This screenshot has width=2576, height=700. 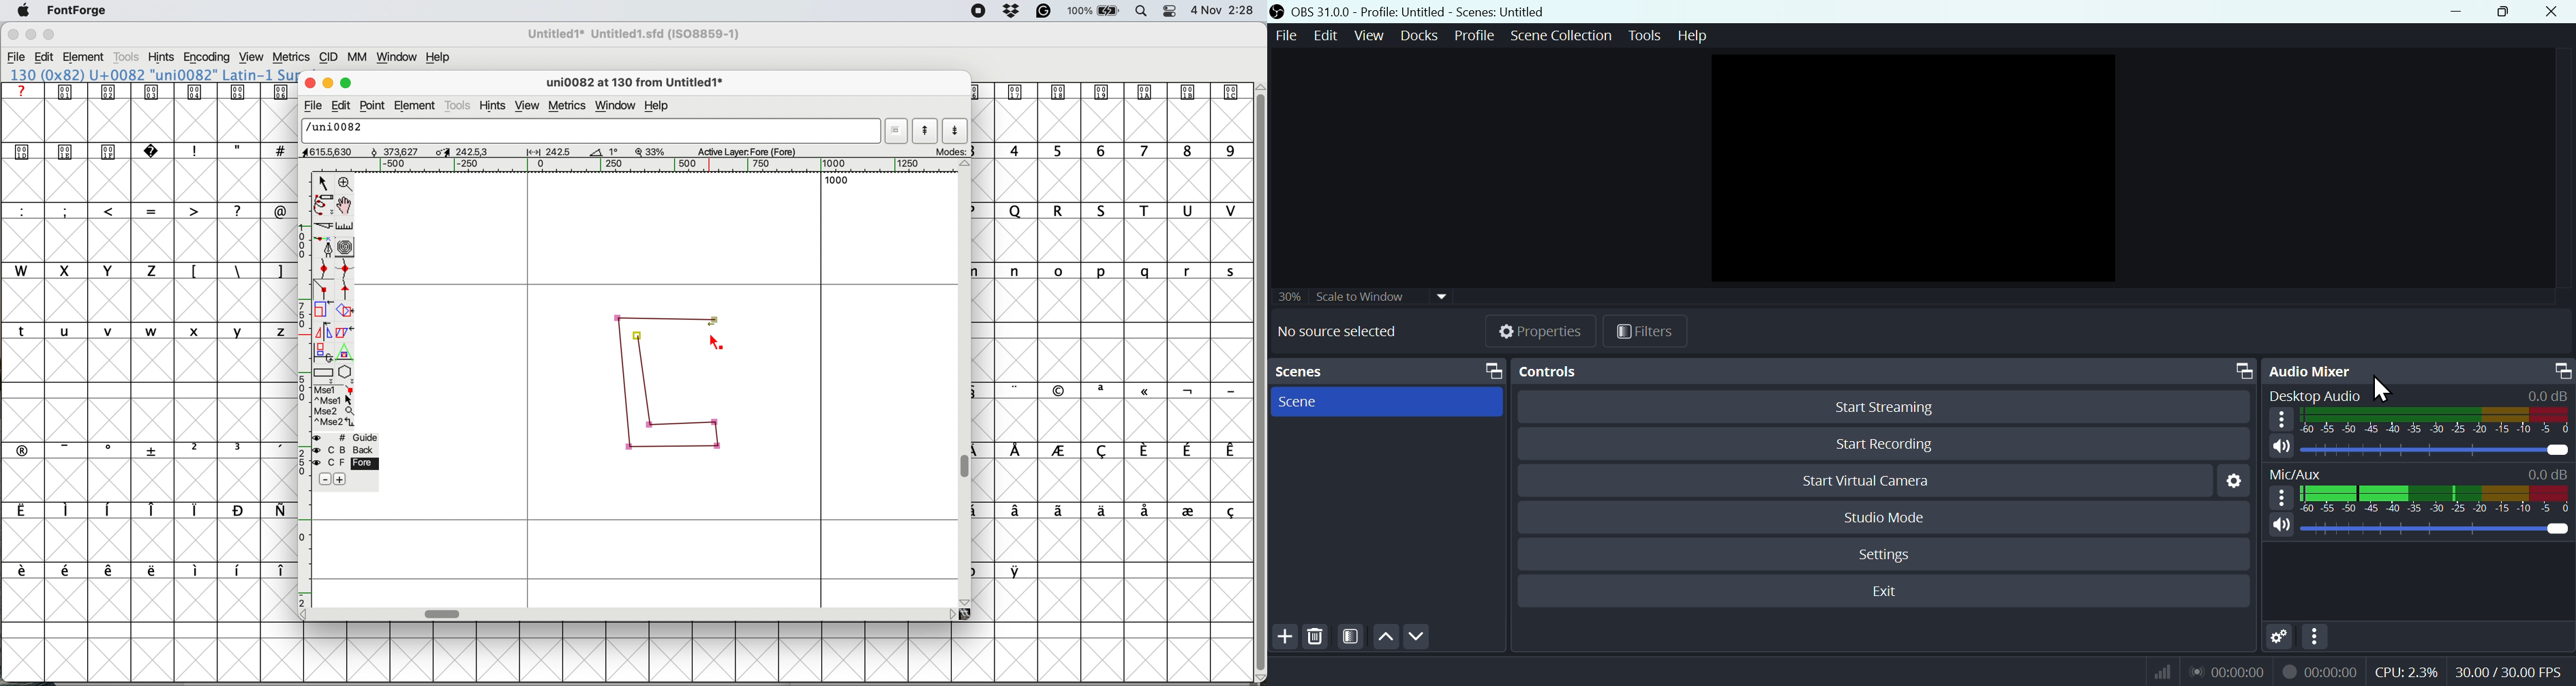 I want to click on More options, so click(x=2280, y=498).